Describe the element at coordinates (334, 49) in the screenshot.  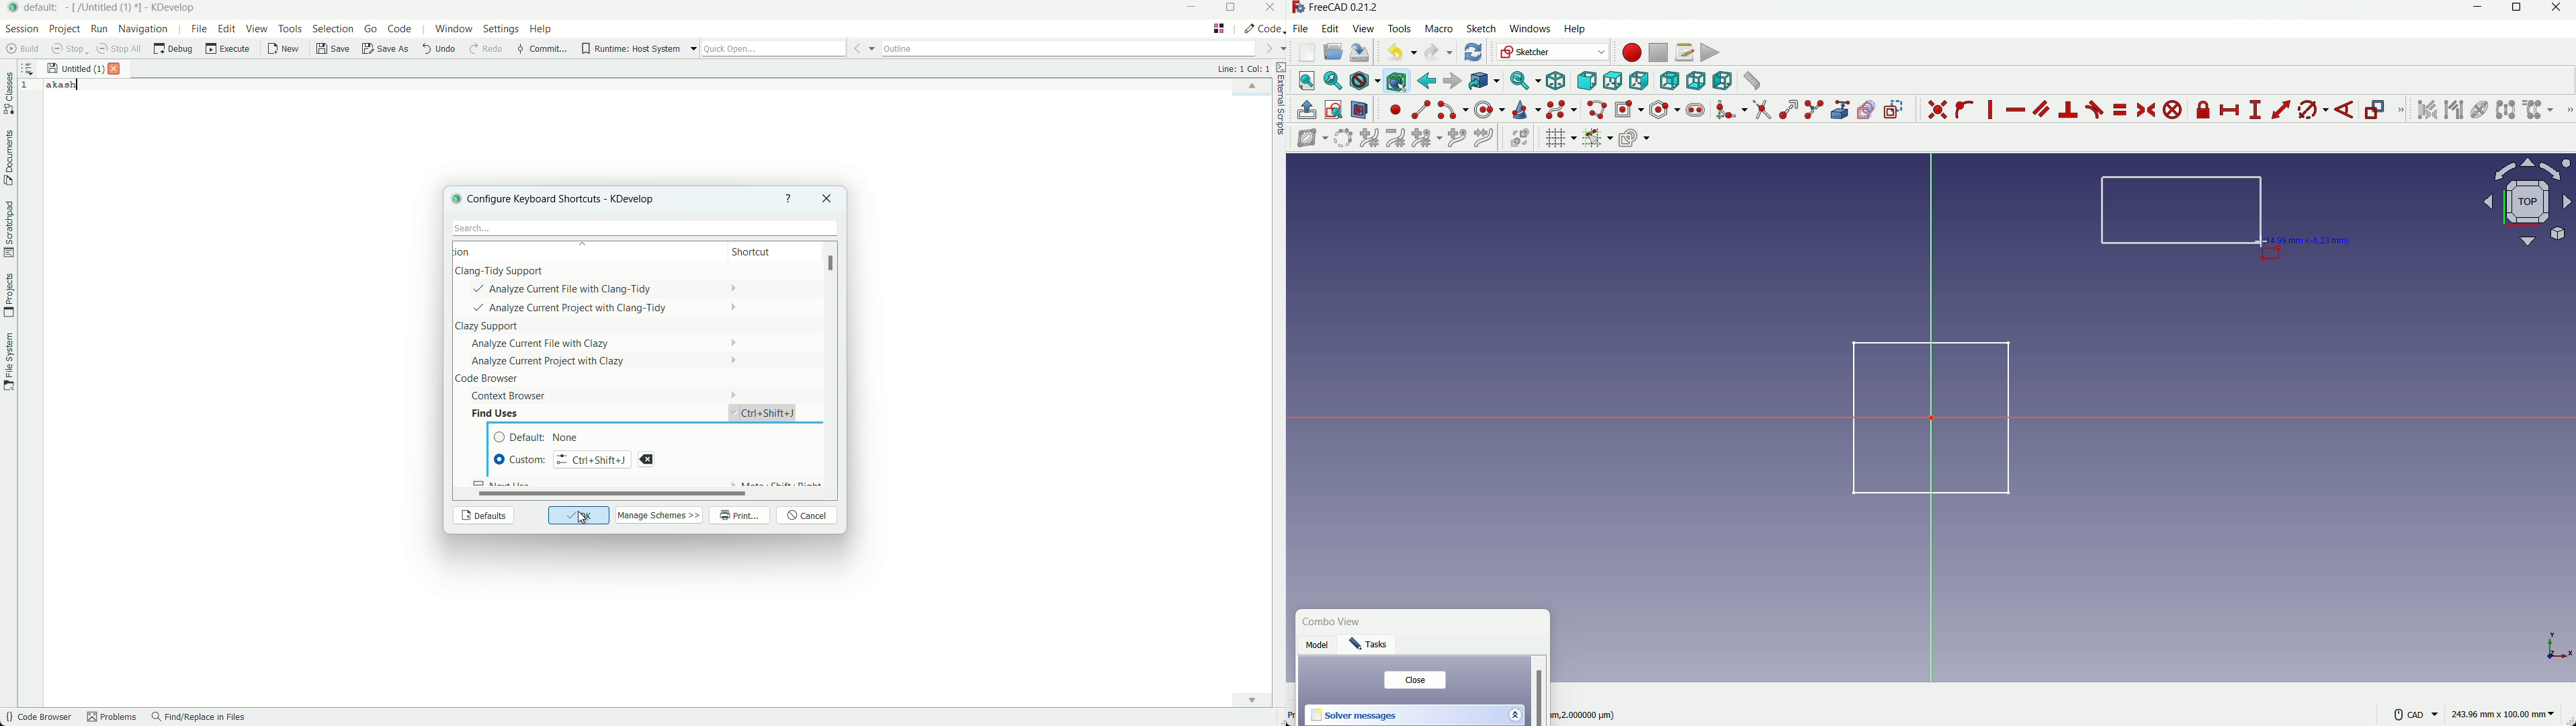
I see `save` at that location.